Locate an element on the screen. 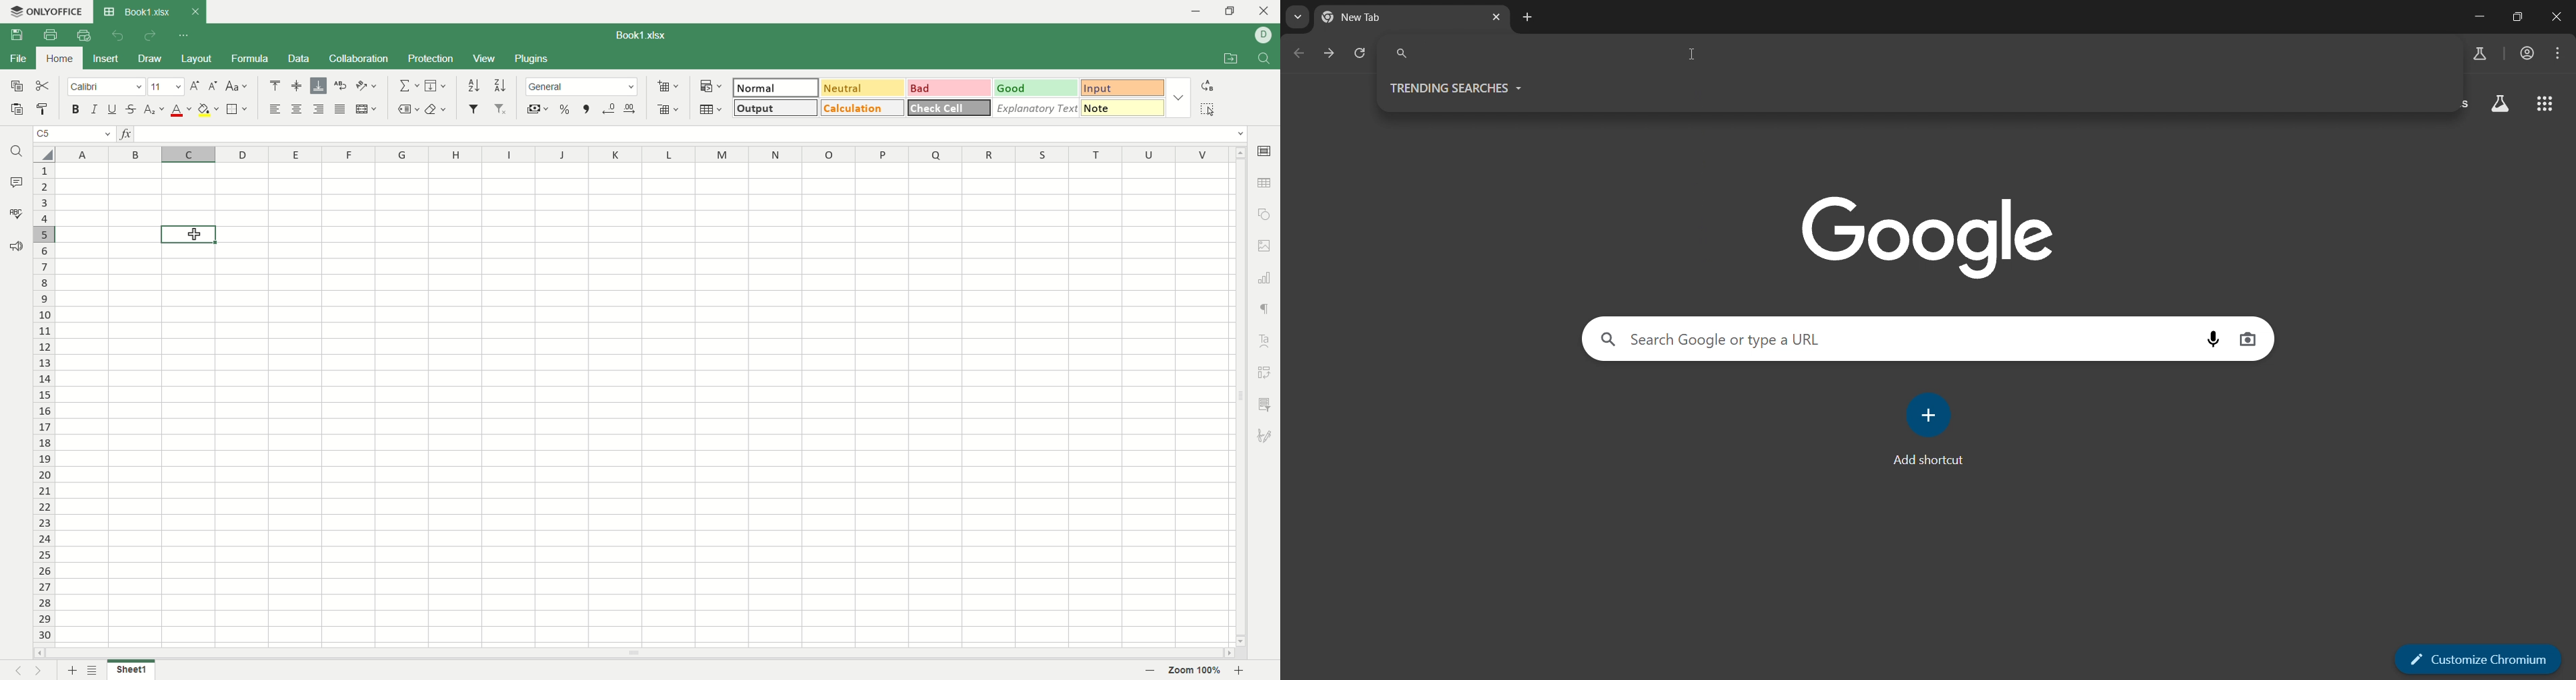 This screenshot has height=700, width=2576. search is located at coordinates (18, 153).